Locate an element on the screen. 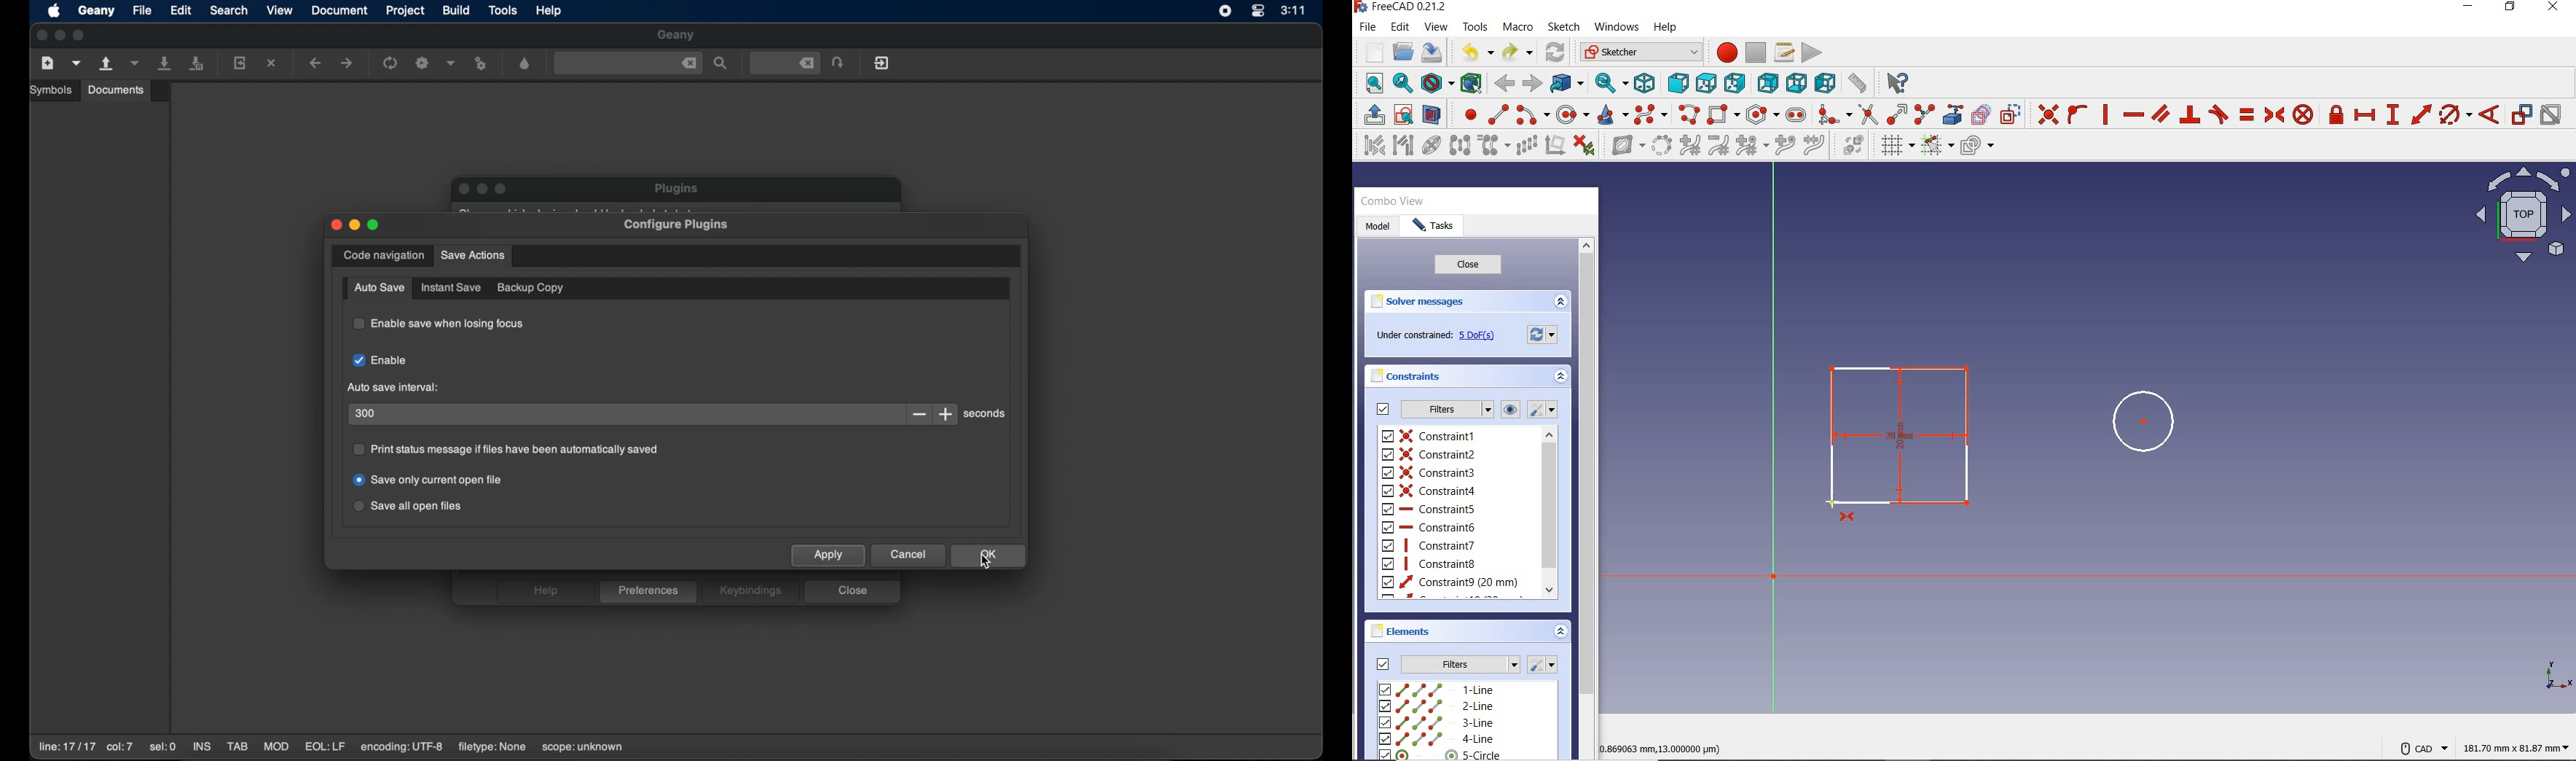 The image size is (2576, 784). elements is located at coordinates (1414, 632).